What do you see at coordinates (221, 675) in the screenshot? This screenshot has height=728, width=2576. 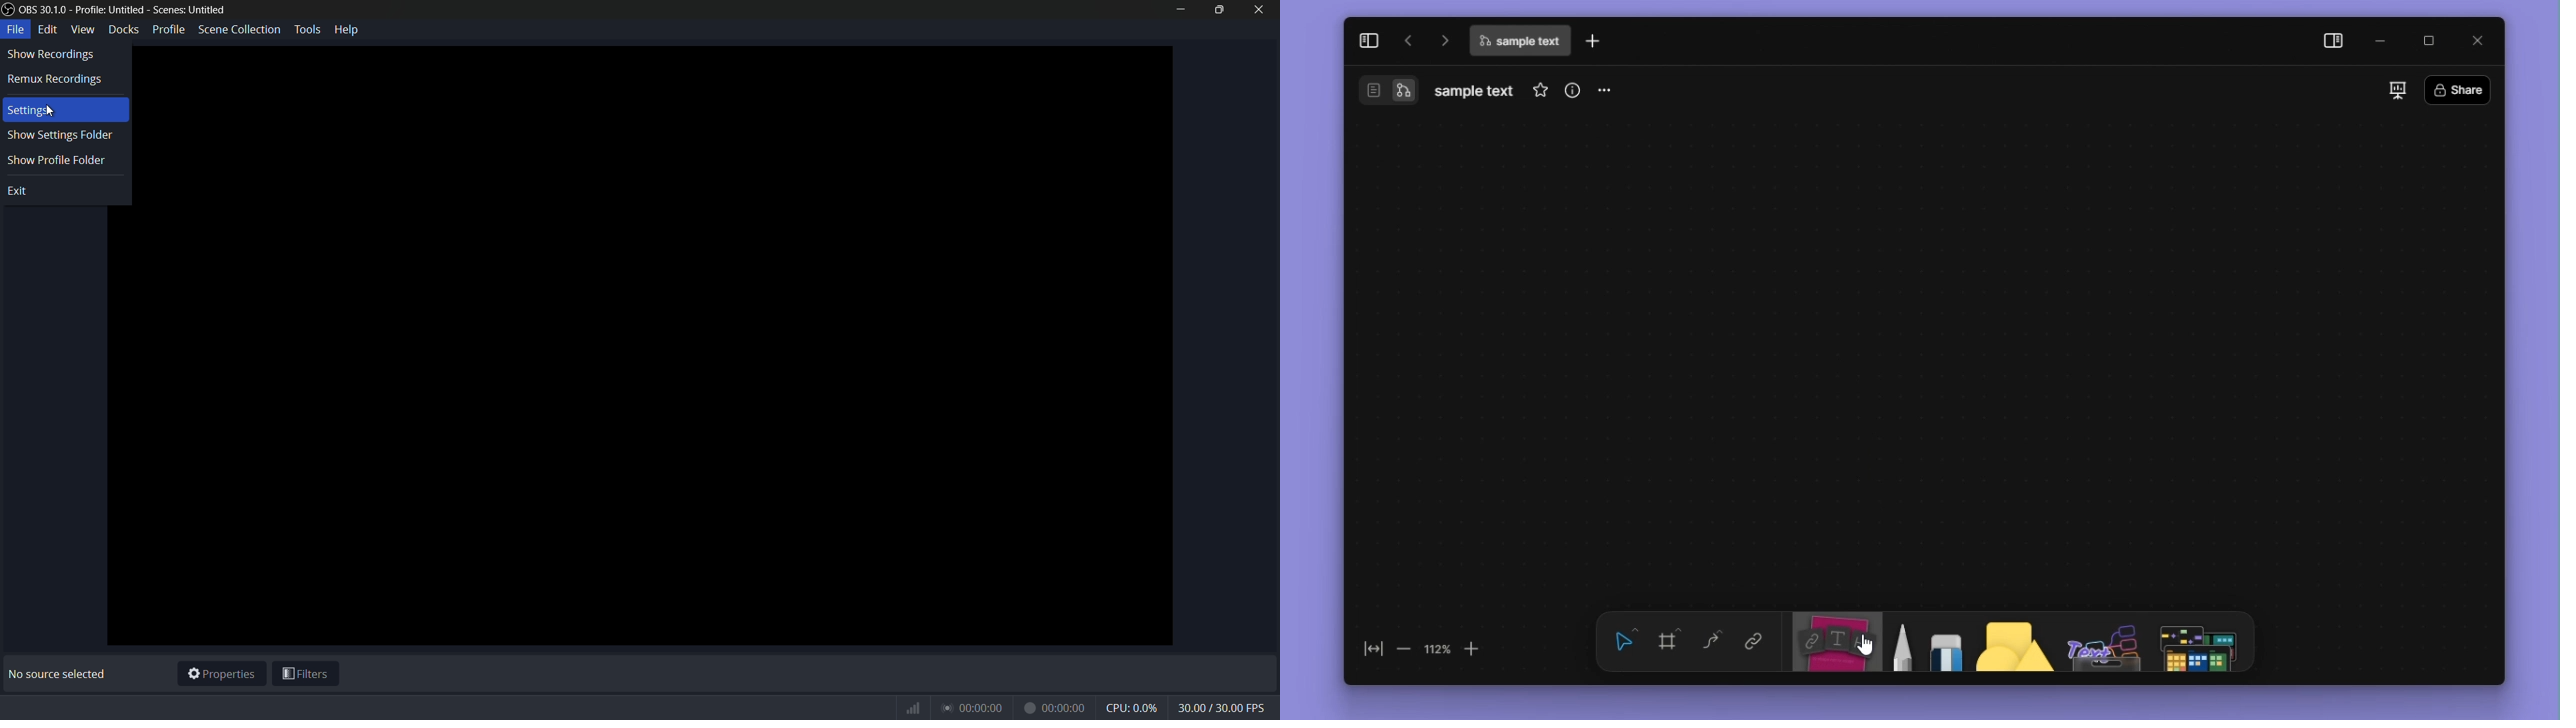 I see `properties` at bounding box center [221, 675].